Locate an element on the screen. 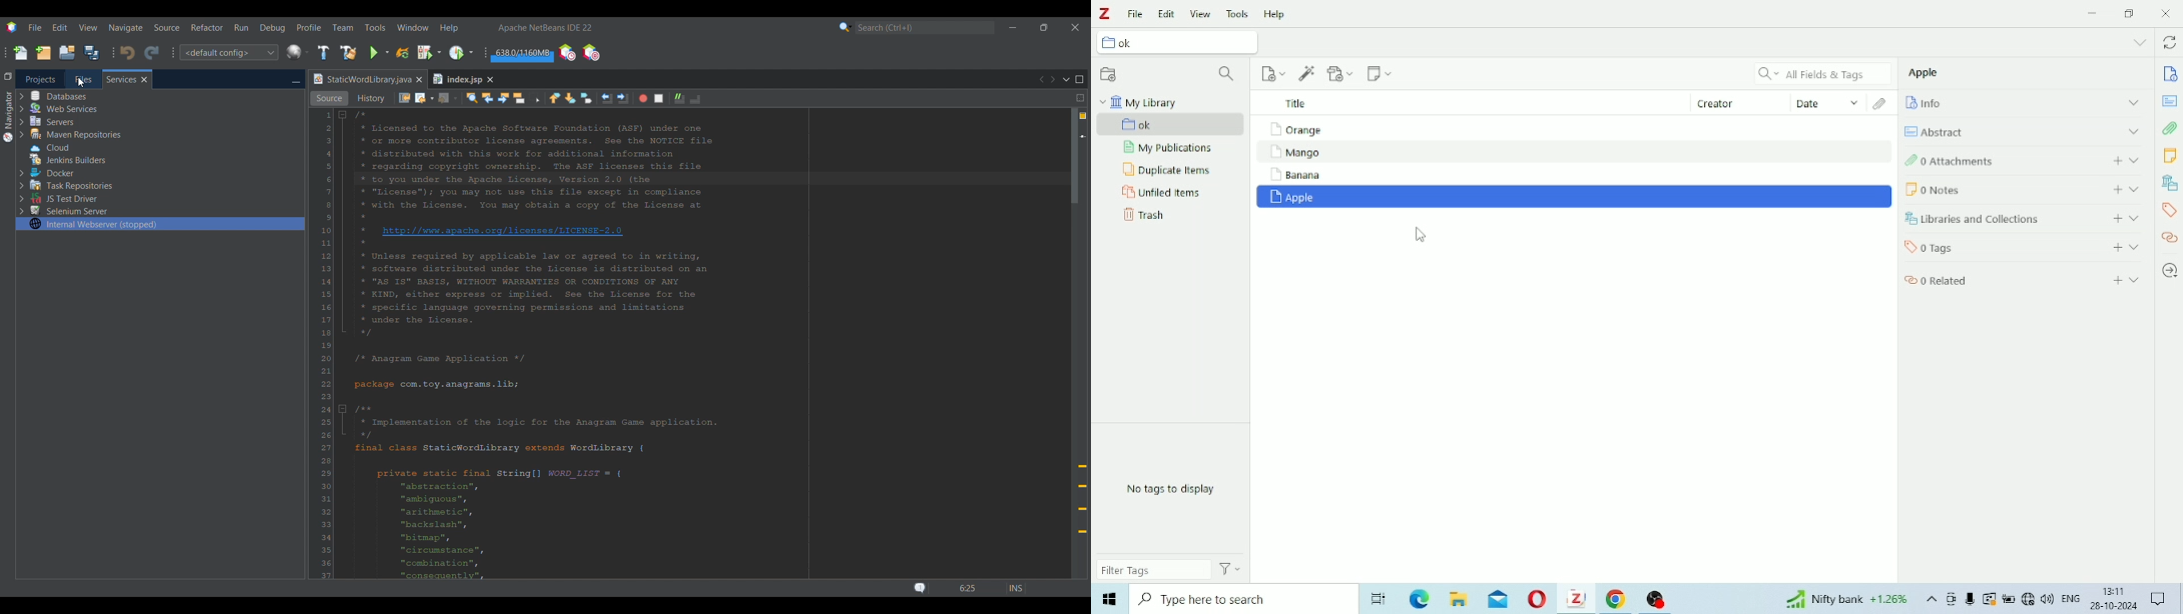  Find selection is located at coordinates (472, 98).